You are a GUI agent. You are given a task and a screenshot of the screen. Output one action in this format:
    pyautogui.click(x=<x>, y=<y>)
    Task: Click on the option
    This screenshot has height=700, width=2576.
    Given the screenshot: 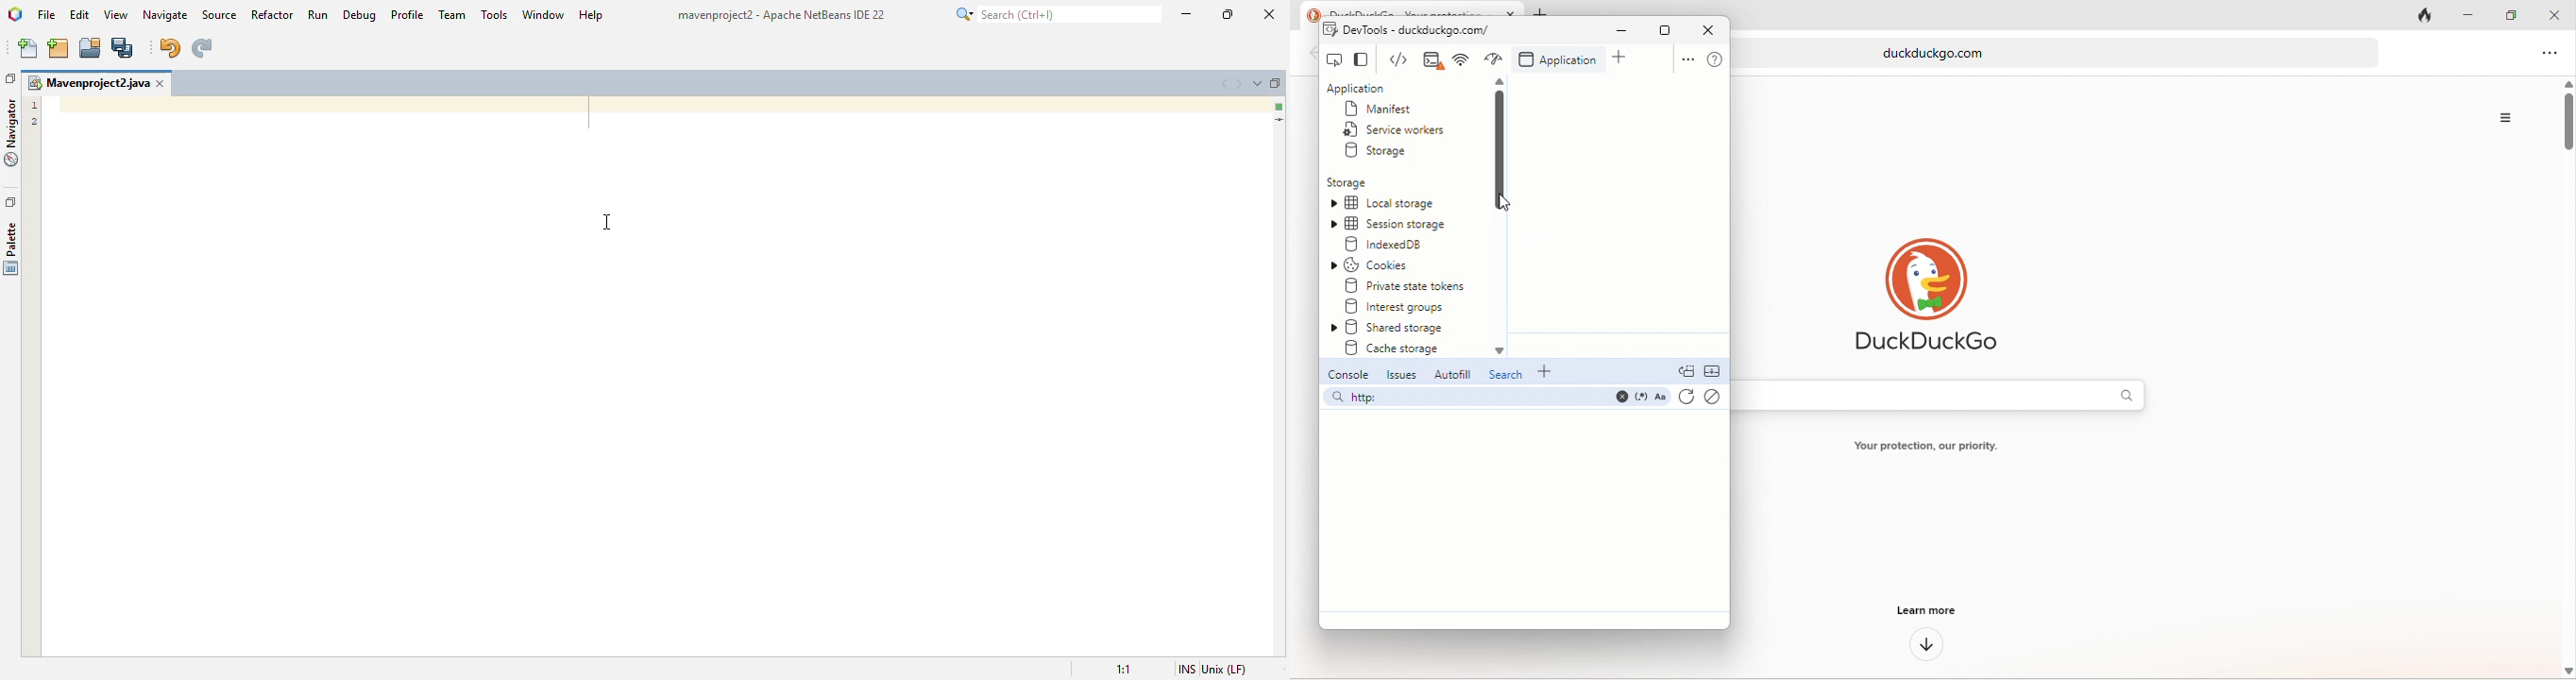 What is the action you would take?
    pyautogui.click(x=2552, y=55)
    